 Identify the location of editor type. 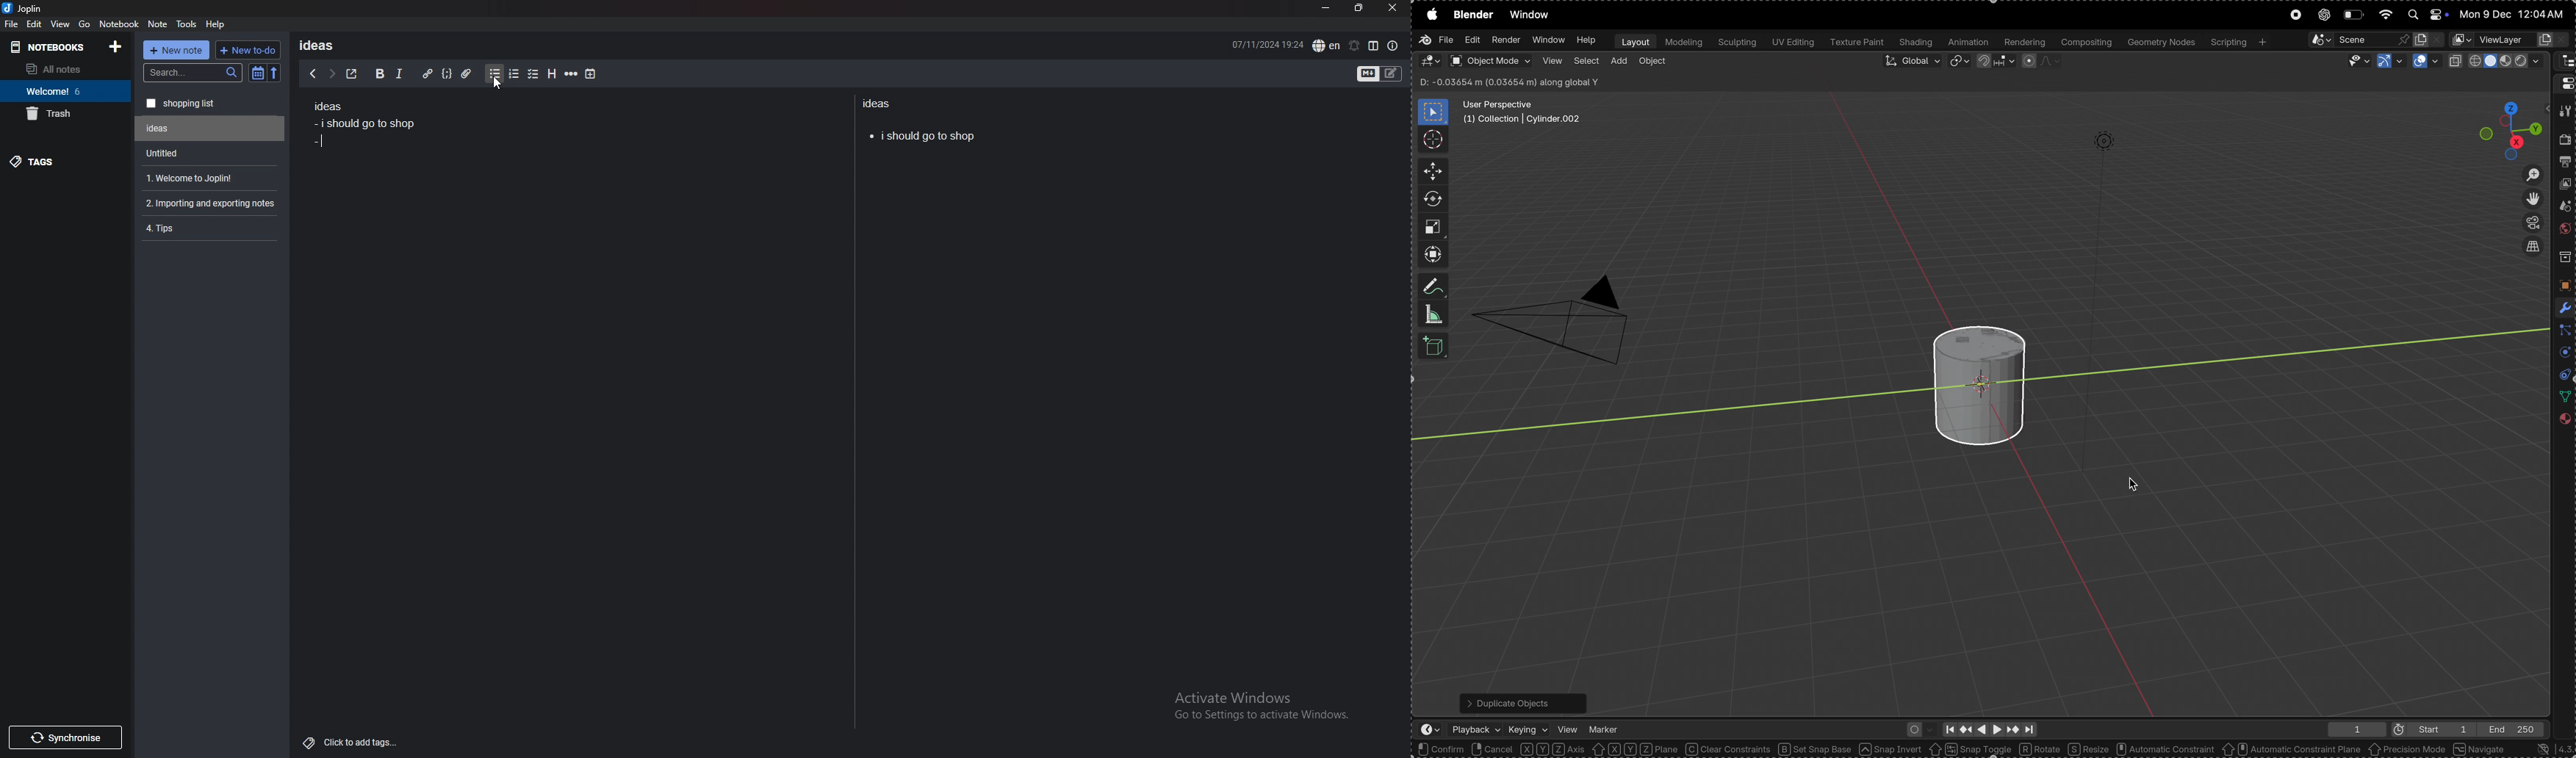
(2565, 82).